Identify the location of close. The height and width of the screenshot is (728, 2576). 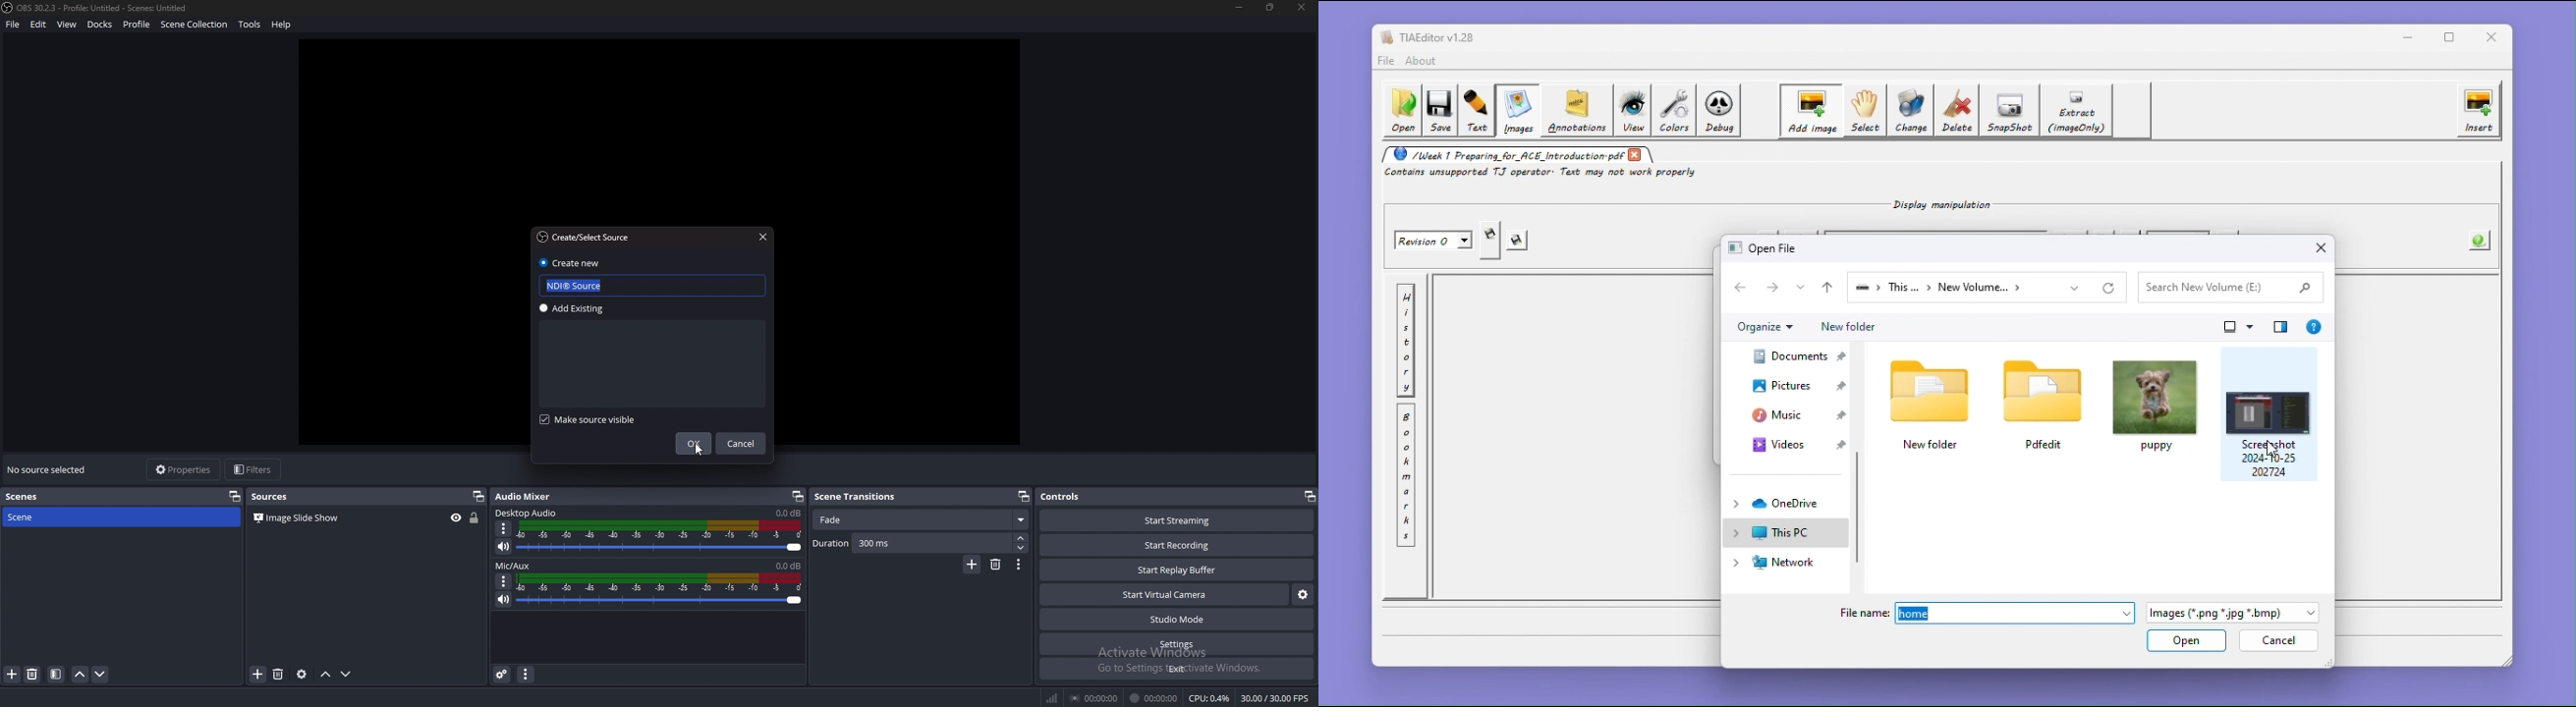
(763, 236).